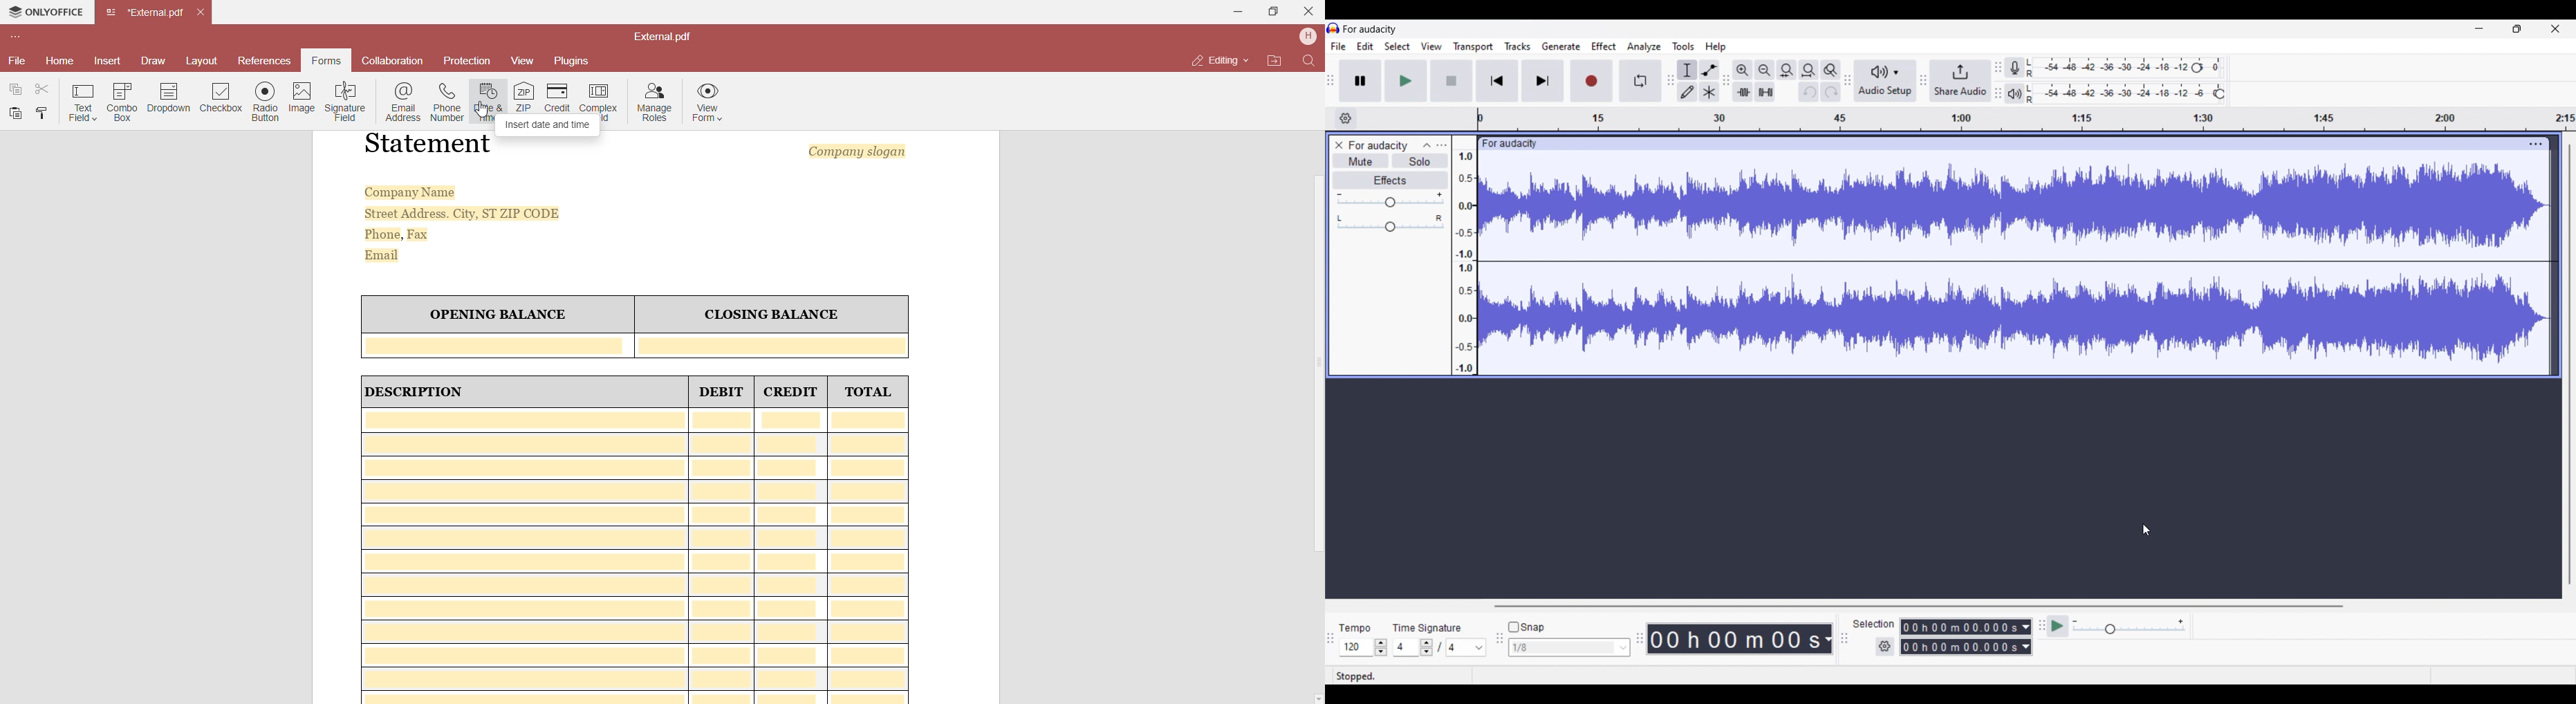 The height and width of the screenshot is (728, 2576). Describe the element at coordinates (1360, 81) in the screenshot. I see `Pause` at that location.